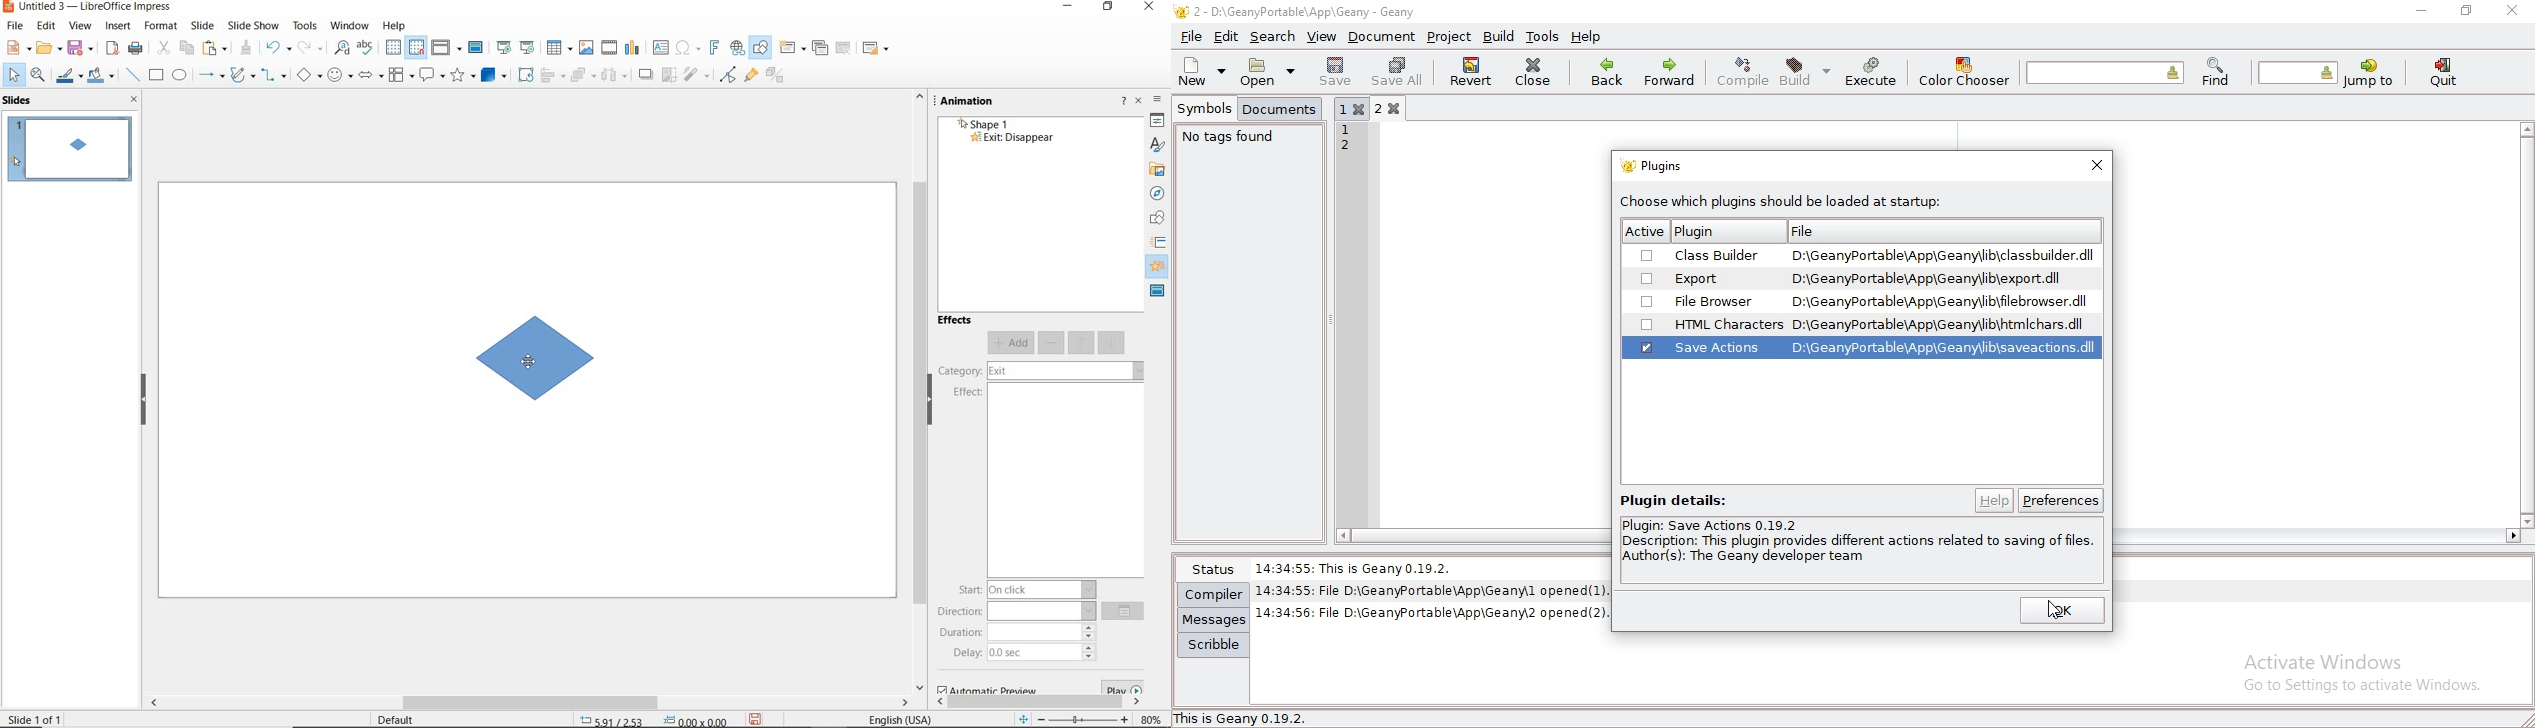  What do you see at coordinates (19, 100) in the screenshot?
I see `slides` at bounding box center [19, 100].